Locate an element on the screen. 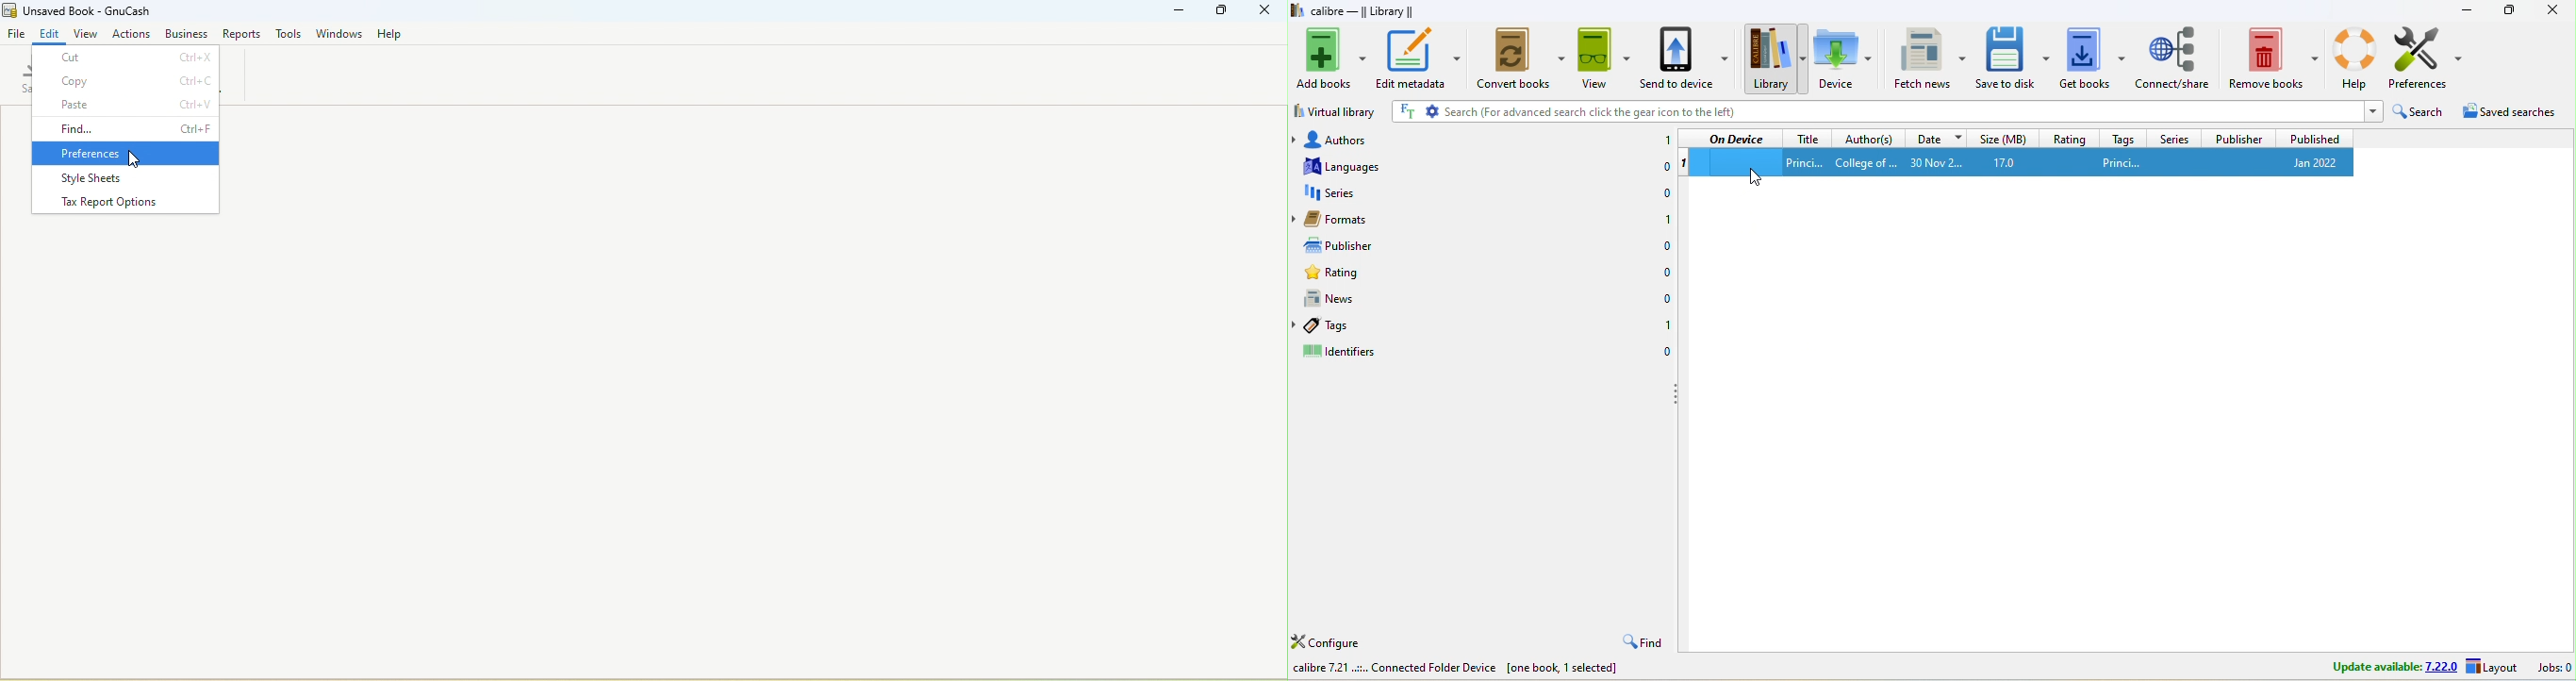  tags is located at coordinates (1347, 324).